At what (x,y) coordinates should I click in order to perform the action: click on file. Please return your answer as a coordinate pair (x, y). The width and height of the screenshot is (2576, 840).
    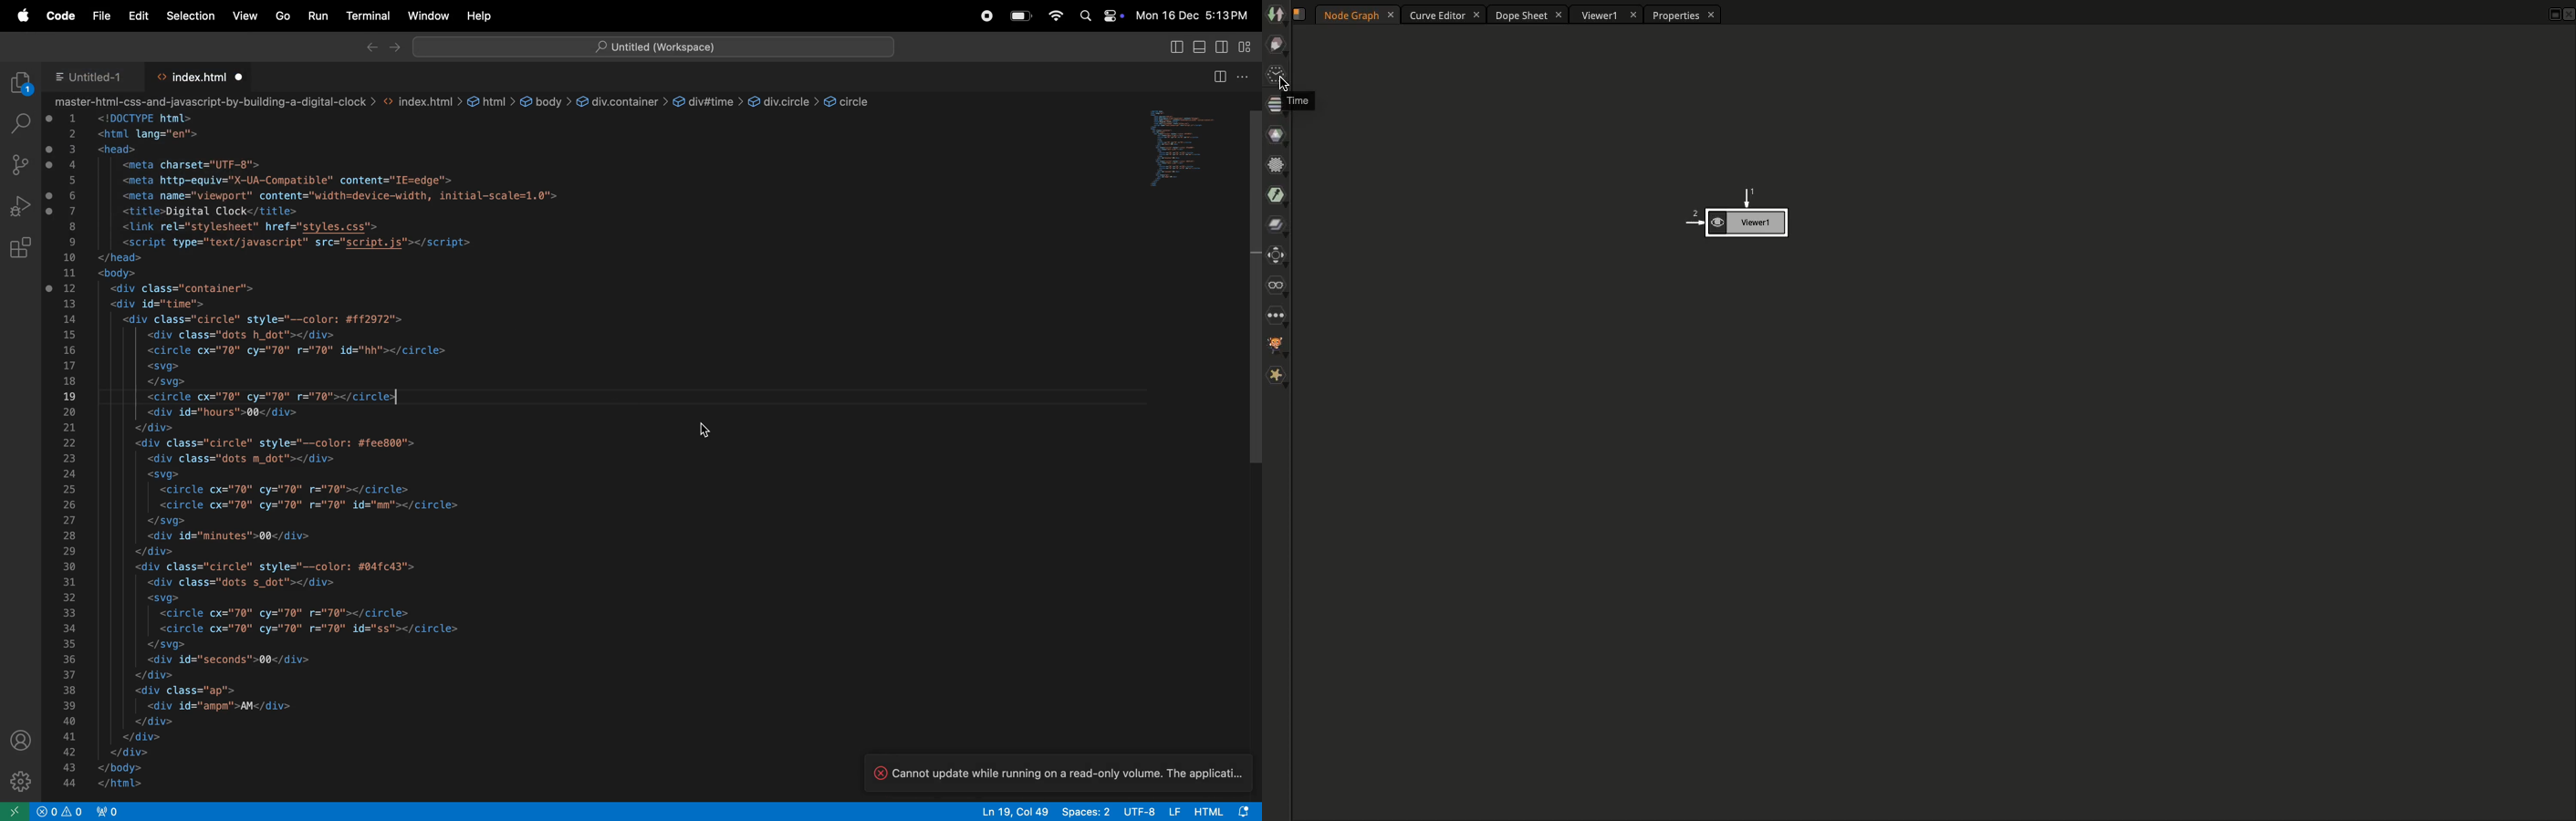
    Looking at the image, I should click on (98, 16).